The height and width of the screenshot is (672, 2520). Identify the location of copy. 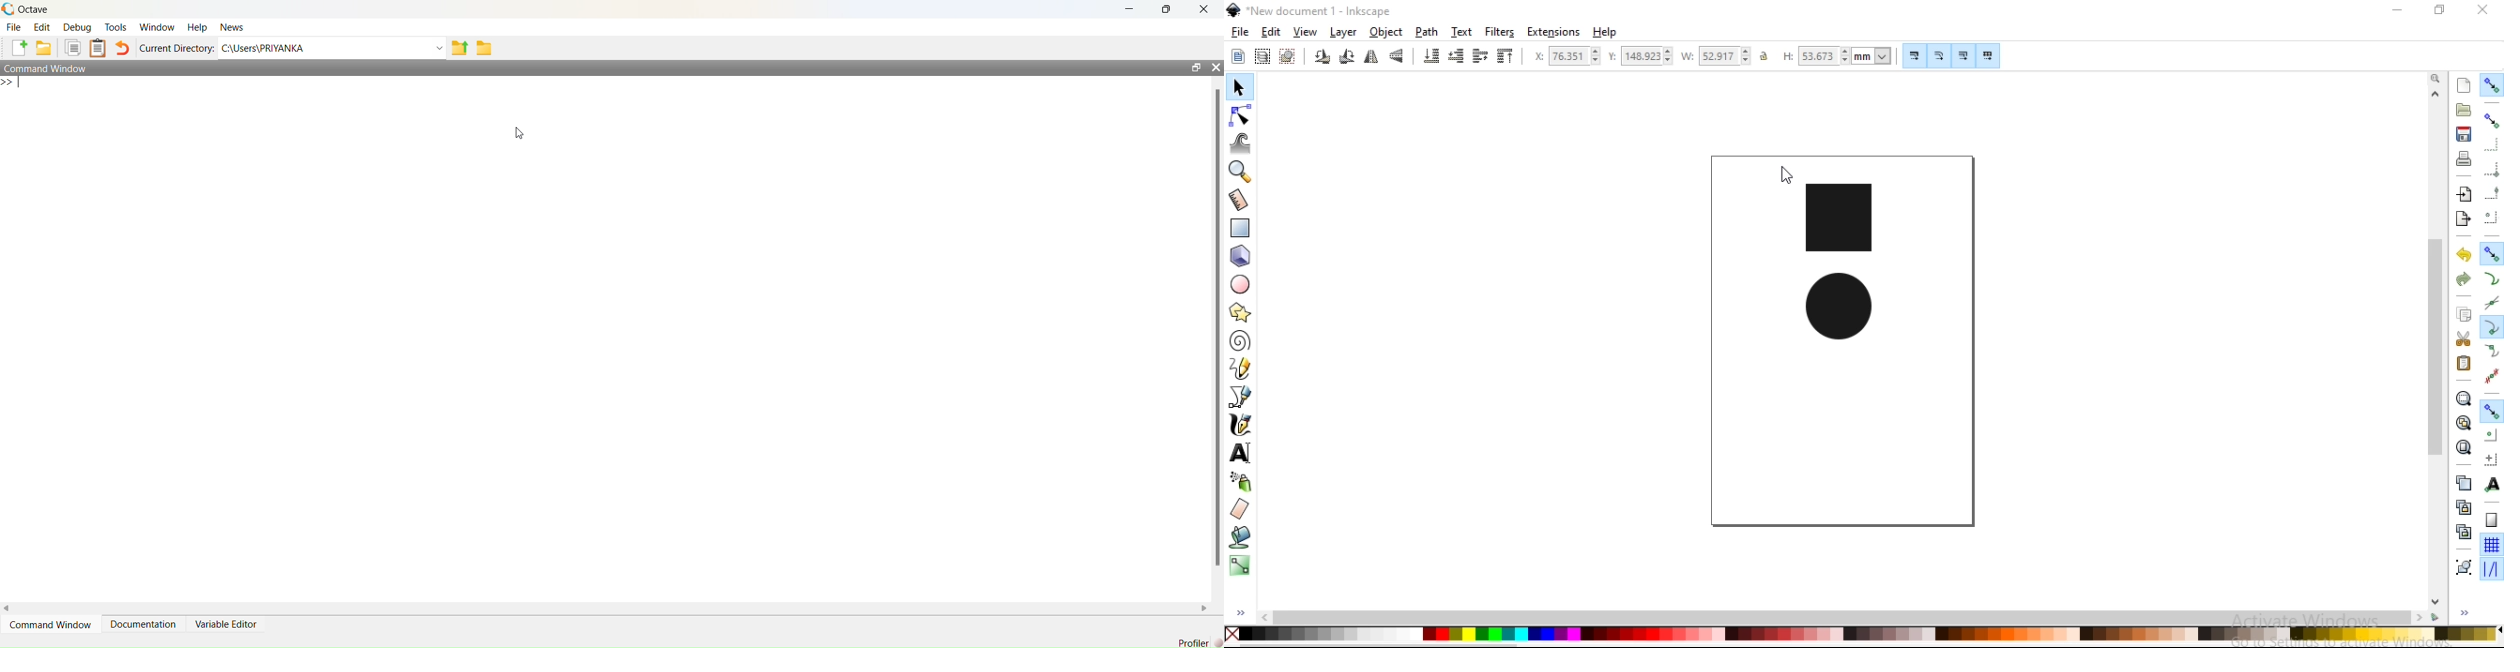
(2465, 316).